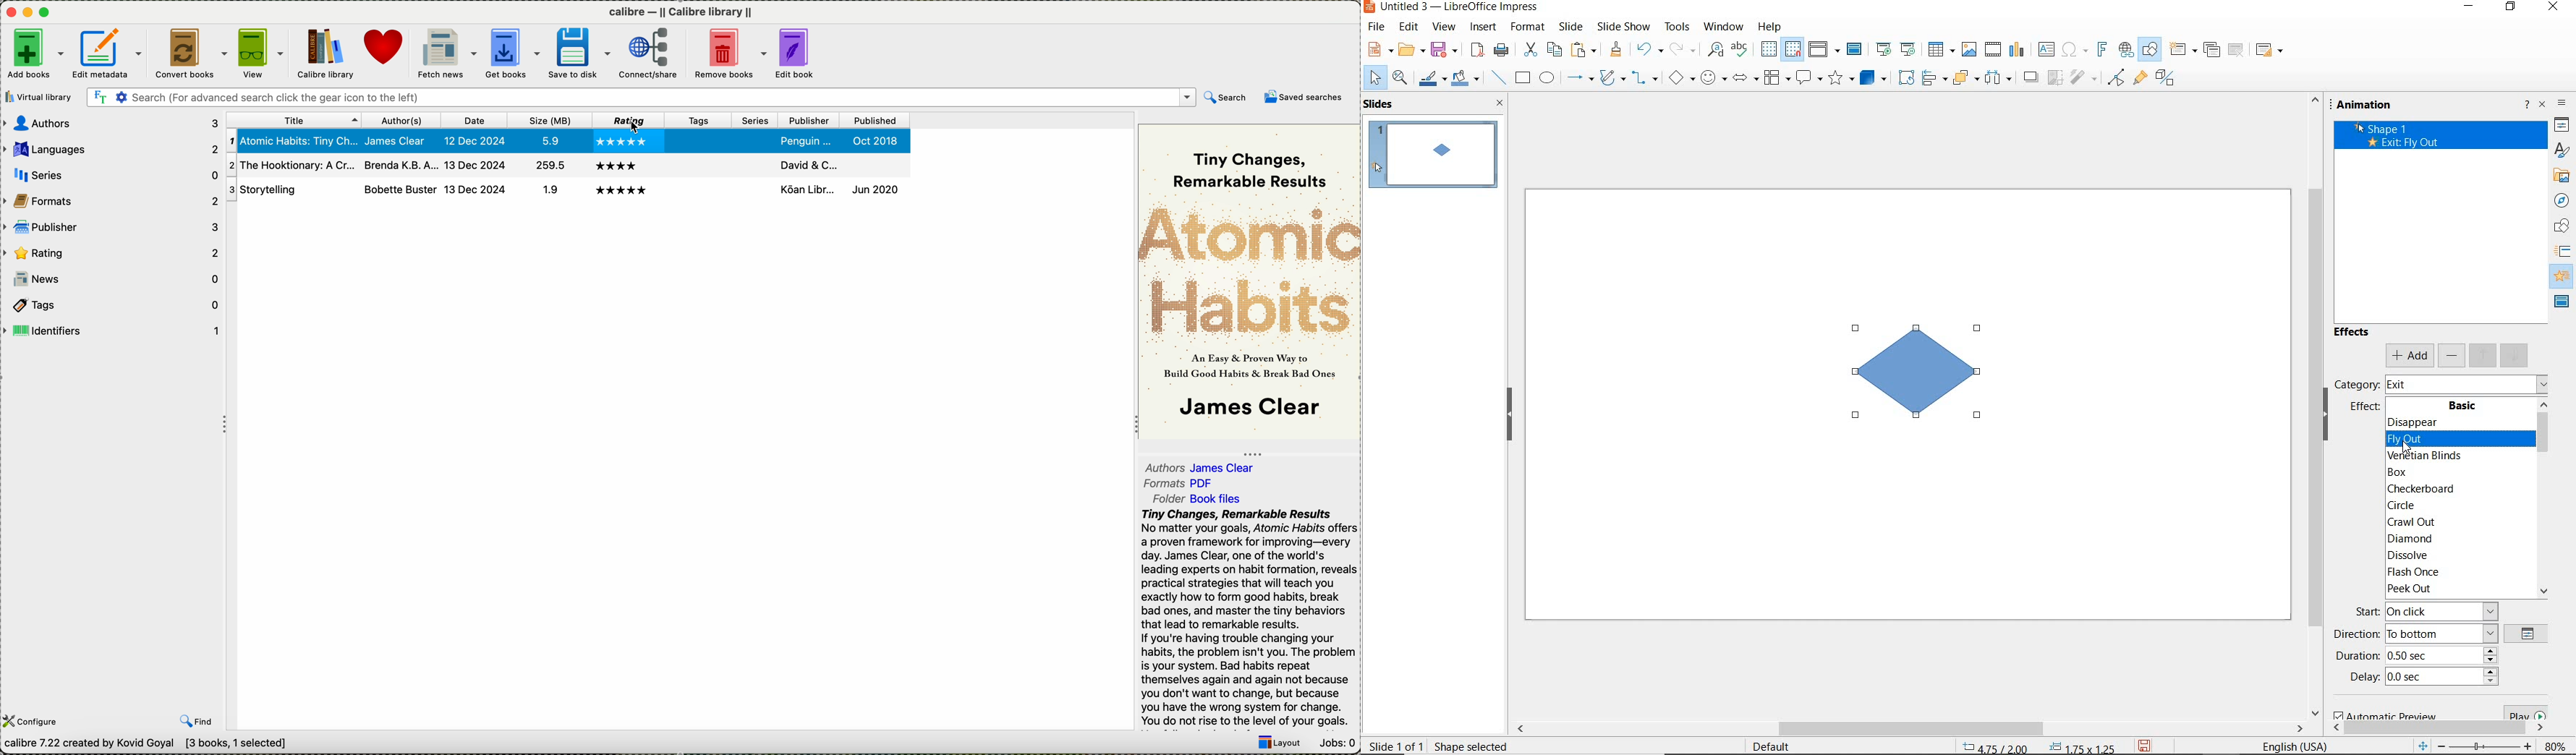  Describe the element at coordinates (2326, 415) in the screenshot. I see `hide` at that location.